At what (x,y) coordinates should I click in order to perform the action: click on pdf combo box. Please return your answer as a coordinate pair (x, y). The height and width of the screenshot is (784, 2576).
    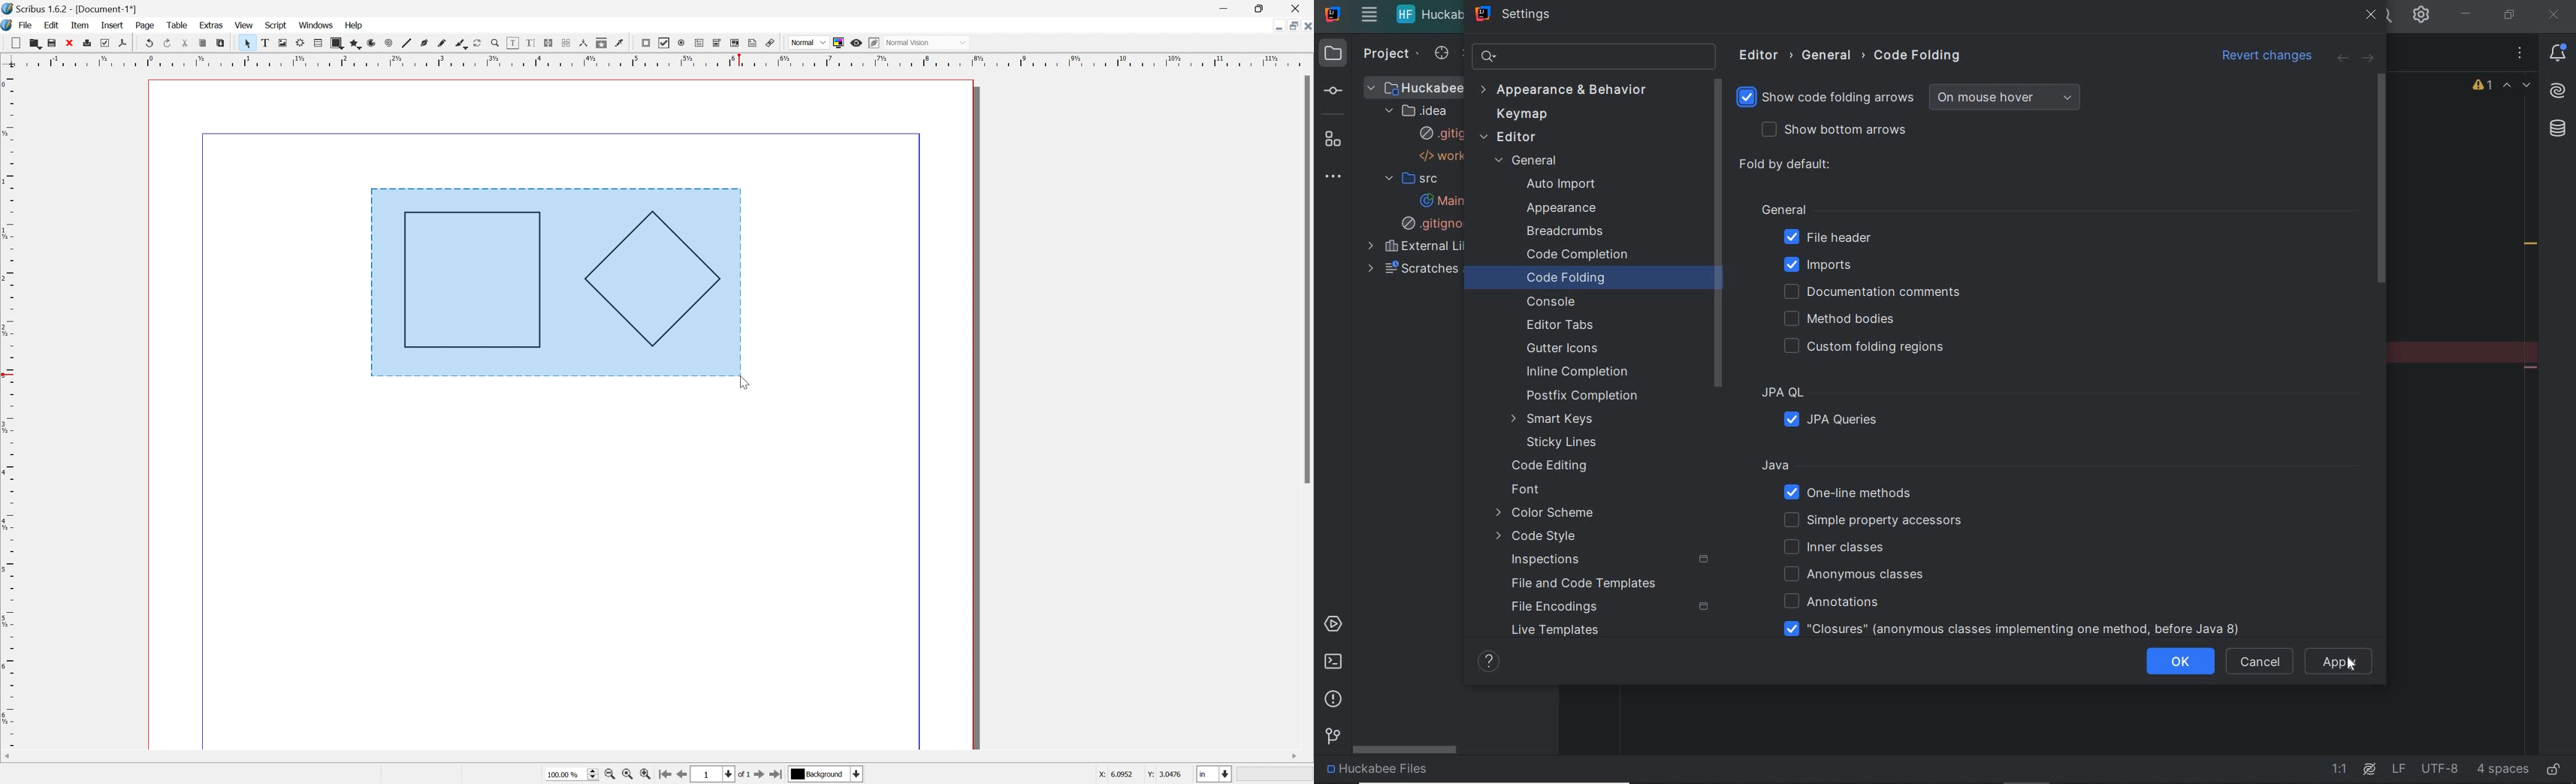
    Looking at the image, I should click on (716, 43).